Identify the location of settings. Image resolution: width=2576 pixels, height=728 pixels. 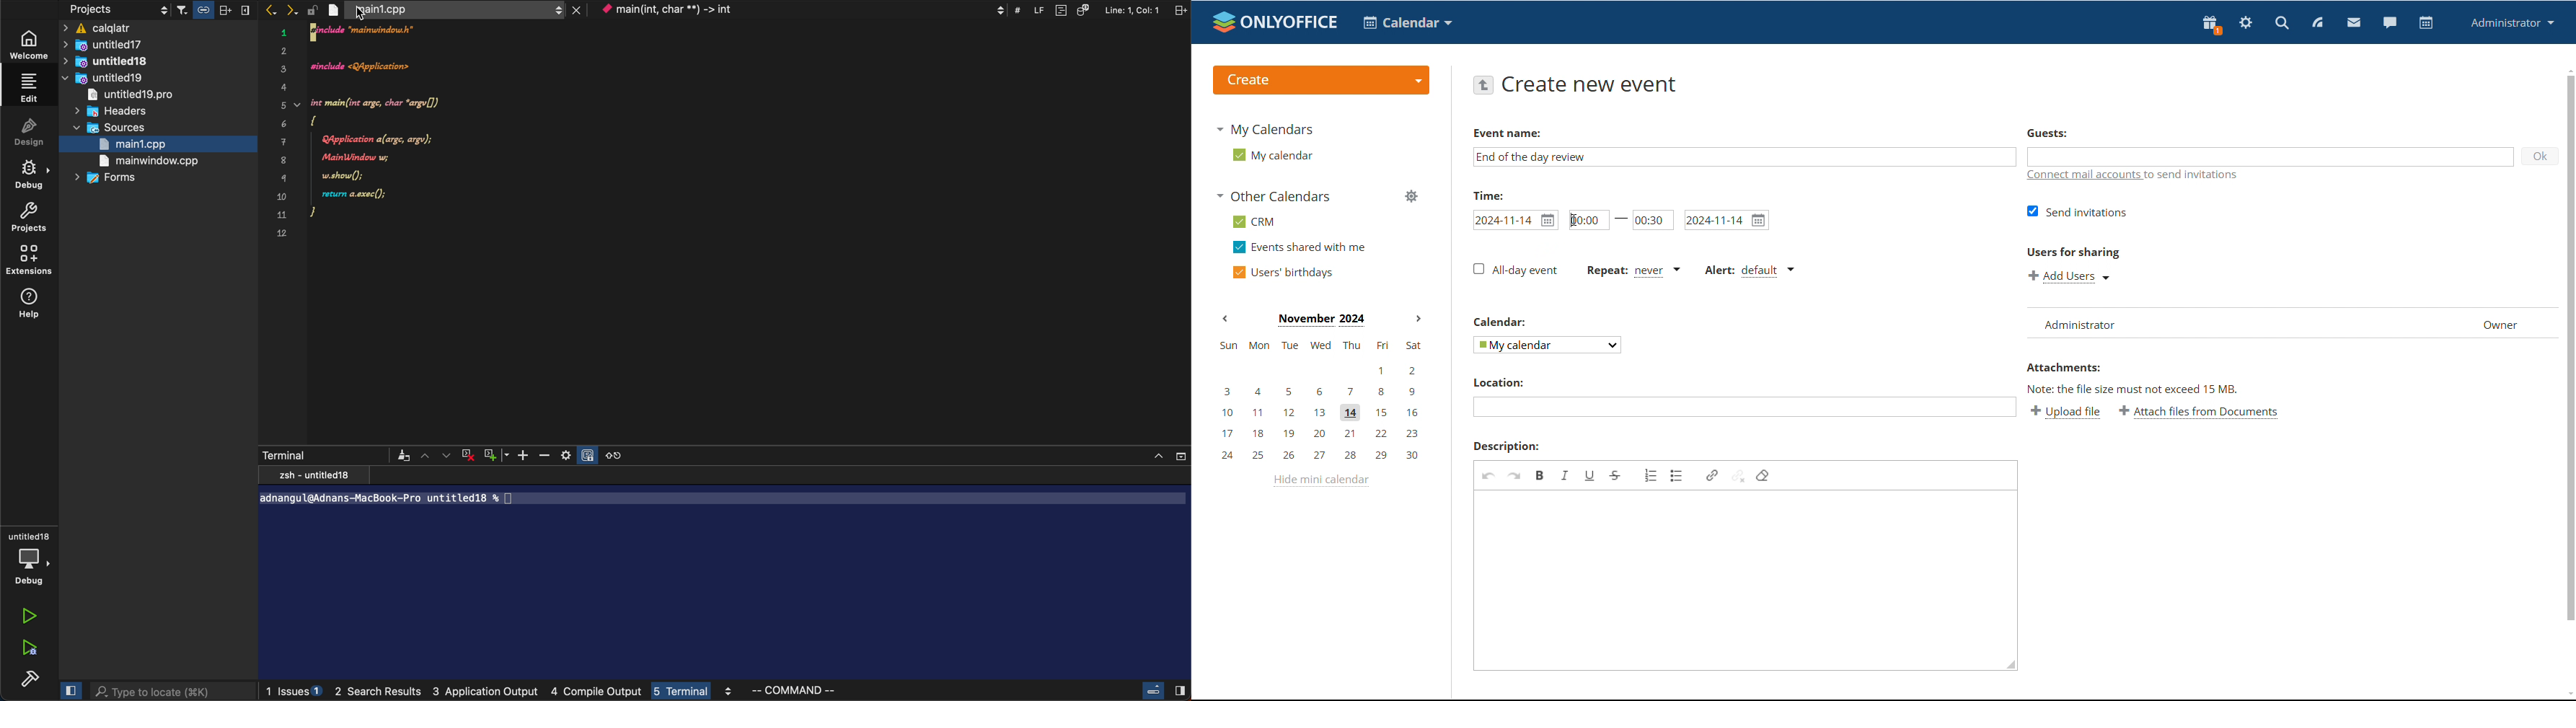
(580, 455).